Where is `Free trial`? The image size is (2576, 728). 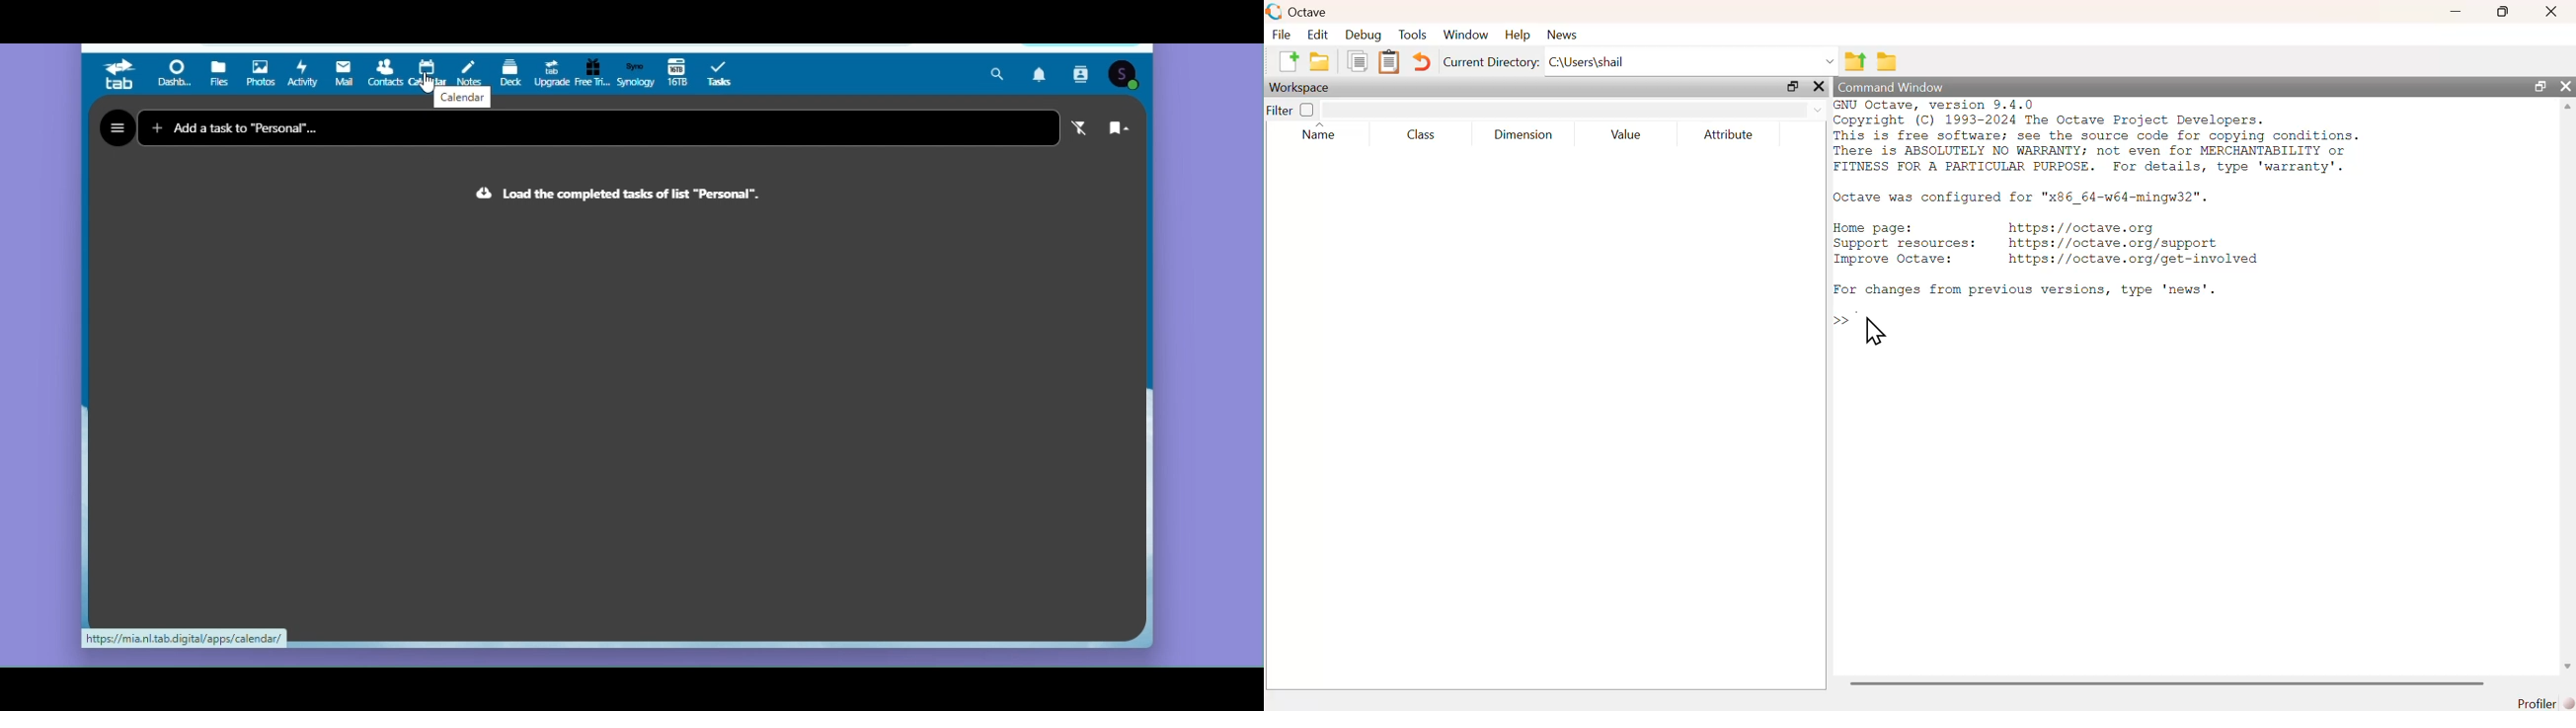 Free trial is located at coordinates (591, 75).